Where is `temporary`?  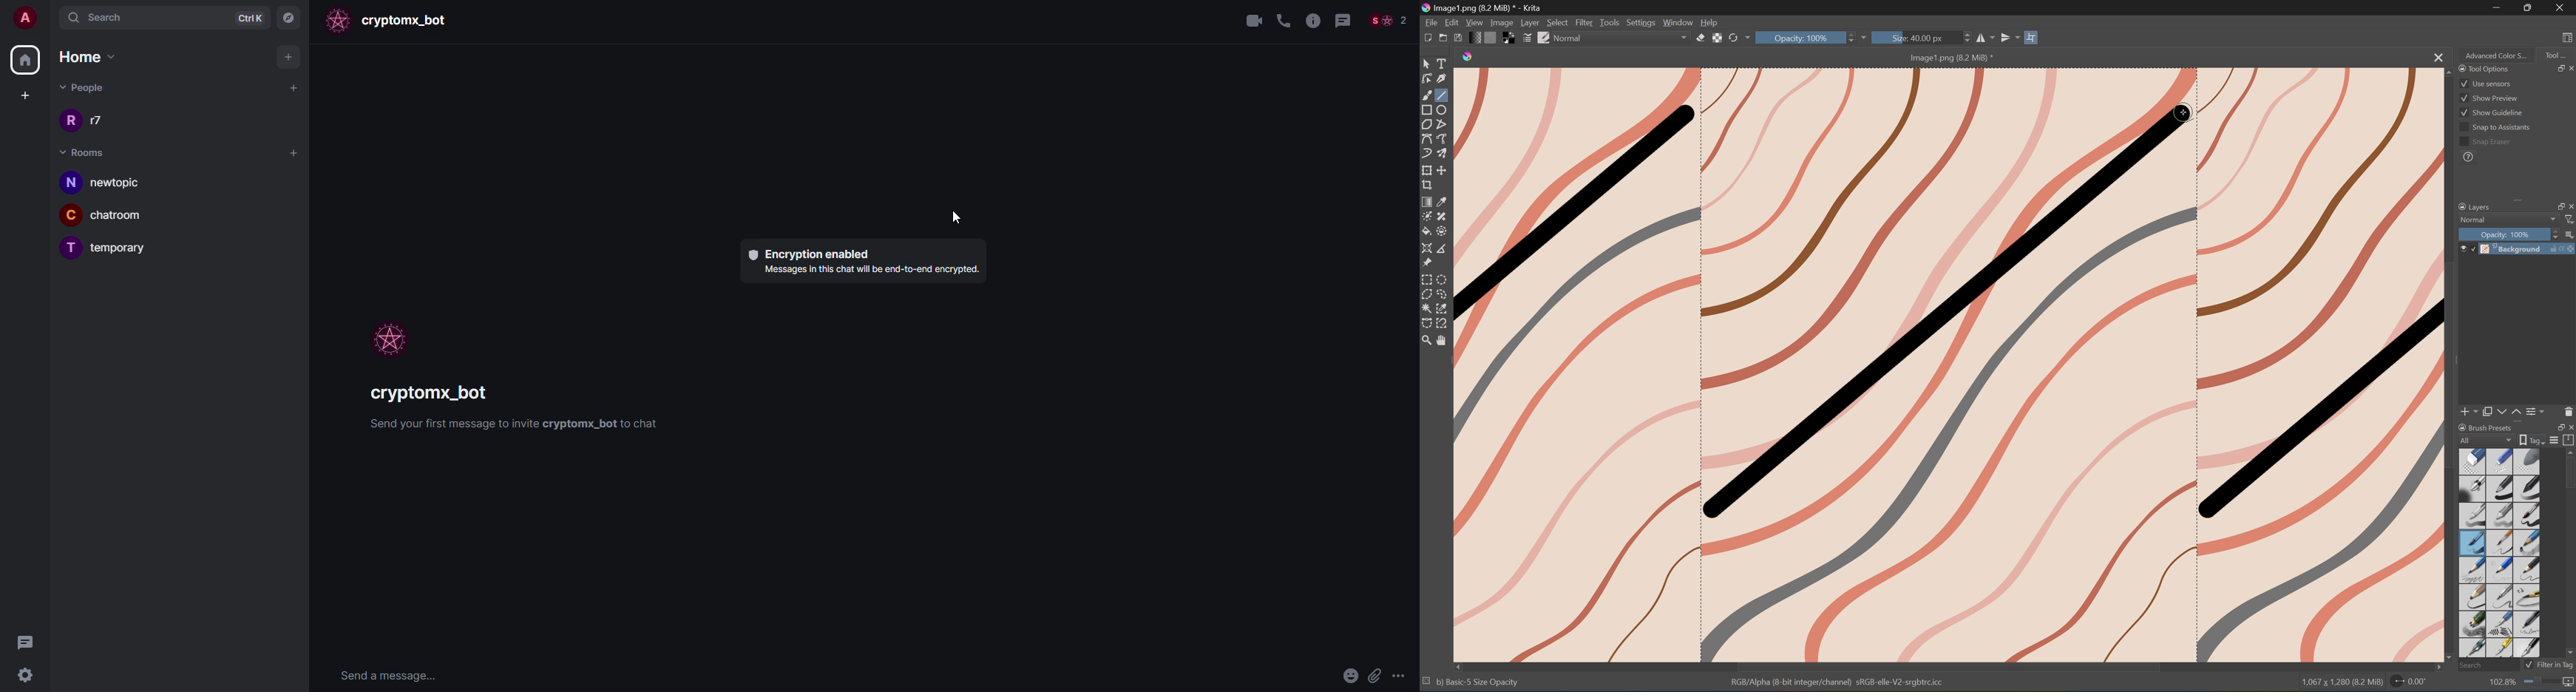 temporary is located at coordinates (126, 248).